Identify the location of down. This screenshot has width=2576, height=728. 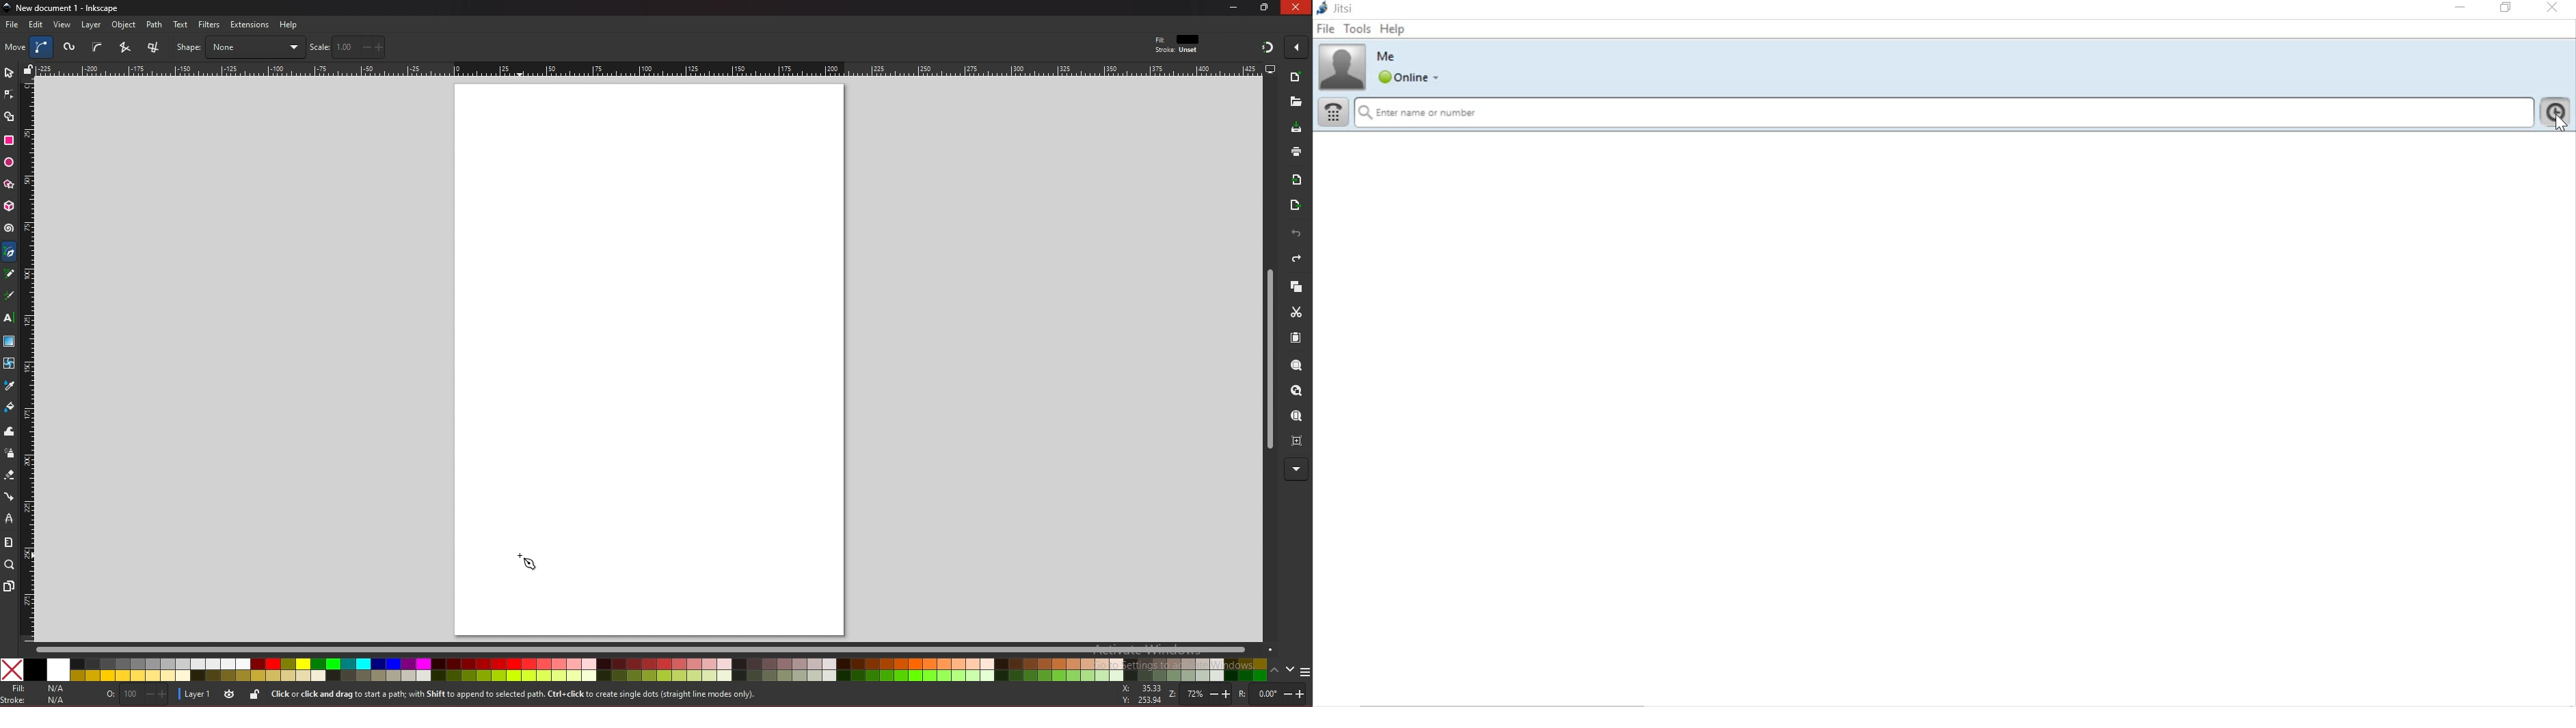
(1291, 669).